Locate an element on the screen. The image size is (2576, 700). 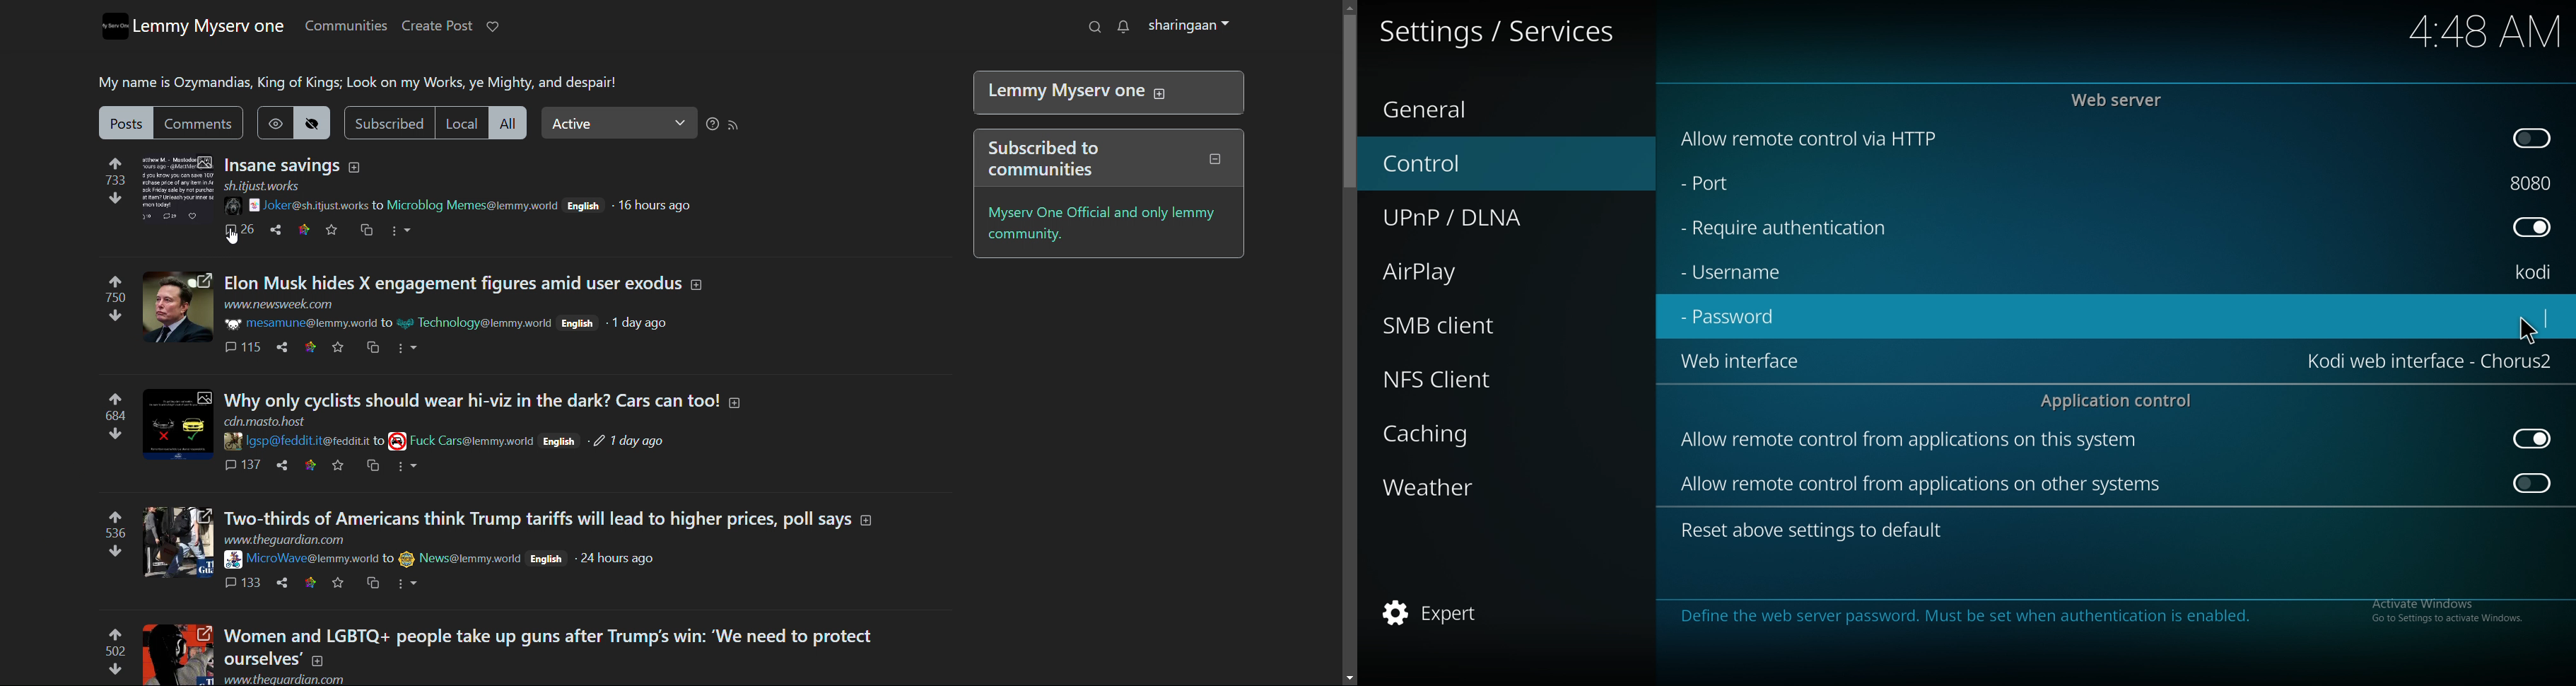
My name is Ozymandias, King of Kings; Look on my Works, ye Mighty, and despair! is located at coordinates (356, 83).